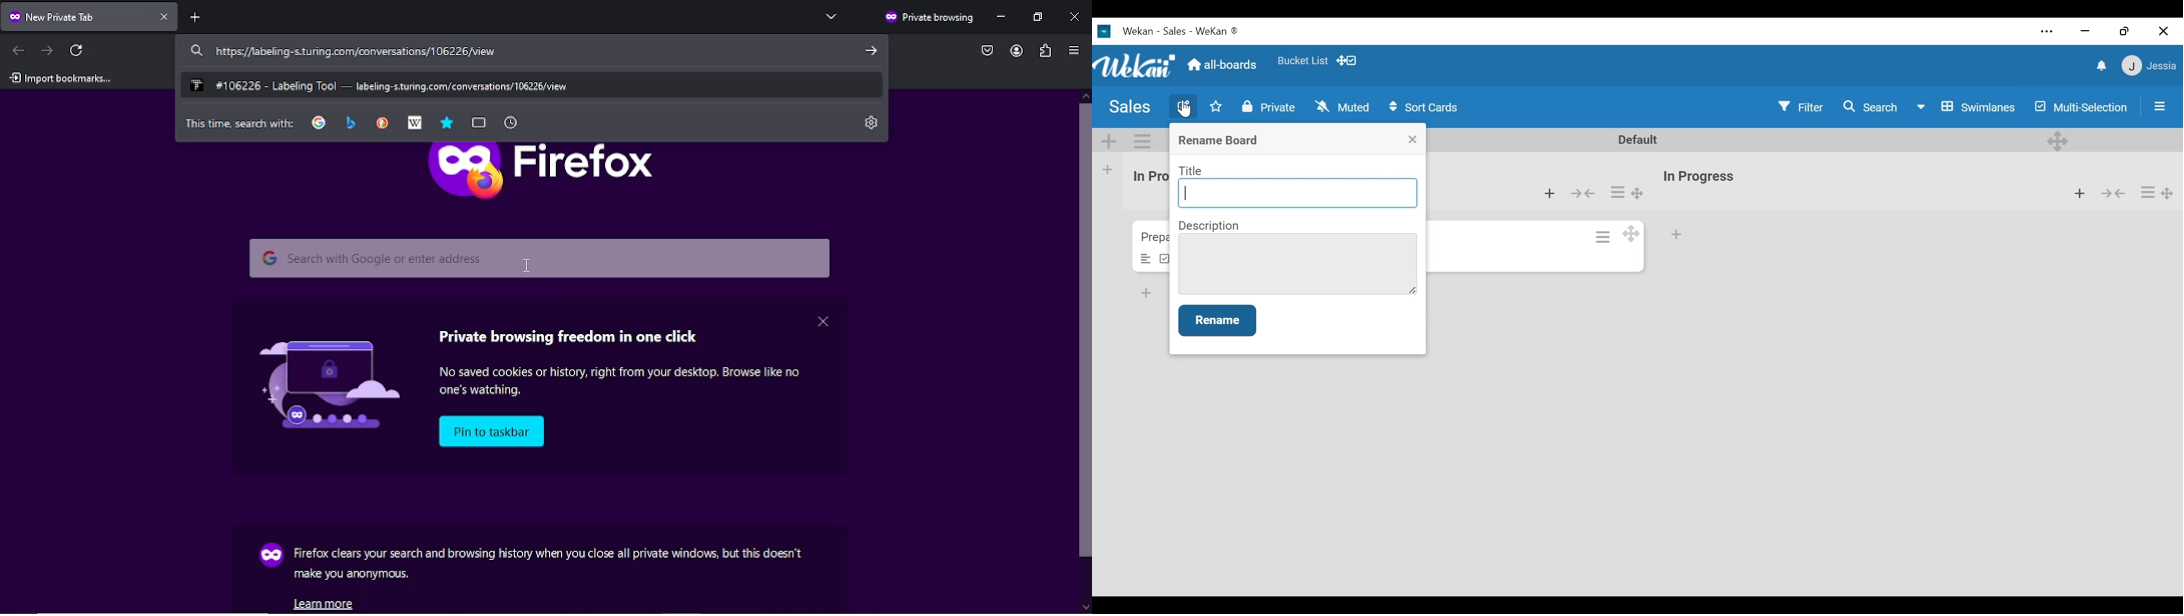 The width and height of the screenshot is (2184, 616). Describe the element at coordinates (1969, 109) in the screenshot. I see `Board view` at that location.